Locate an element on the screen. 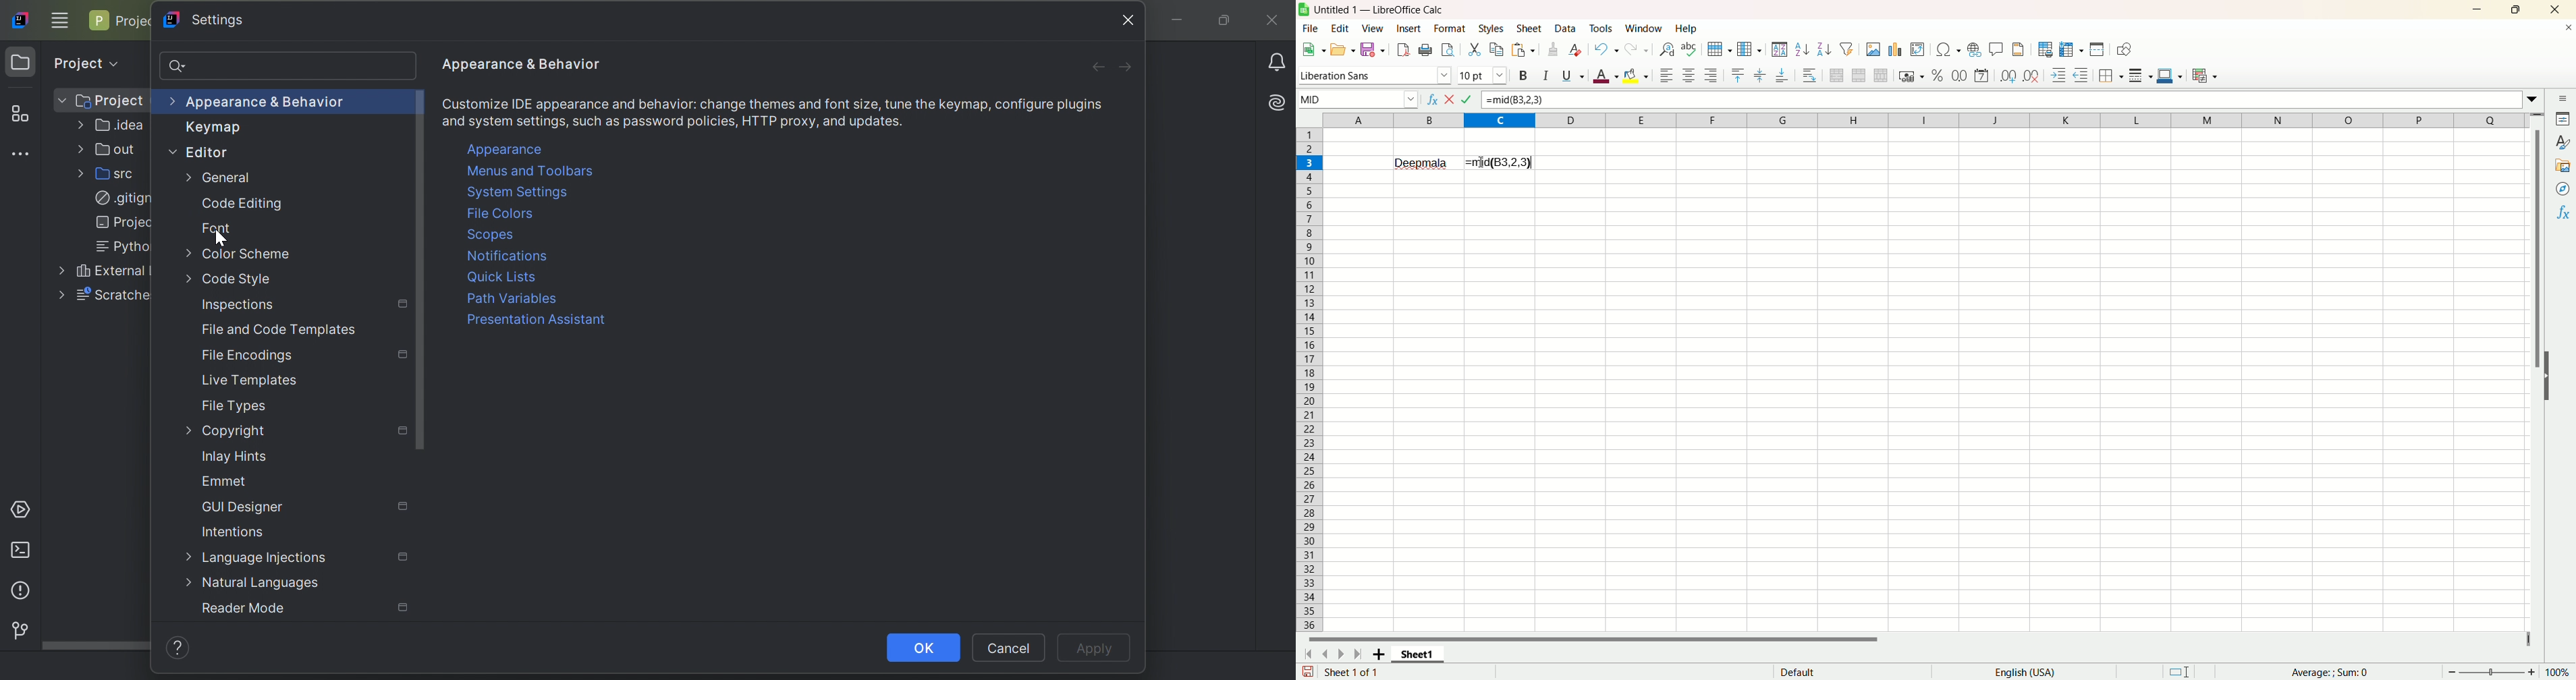  Sort ascending is located at coordinates (1803, 49).